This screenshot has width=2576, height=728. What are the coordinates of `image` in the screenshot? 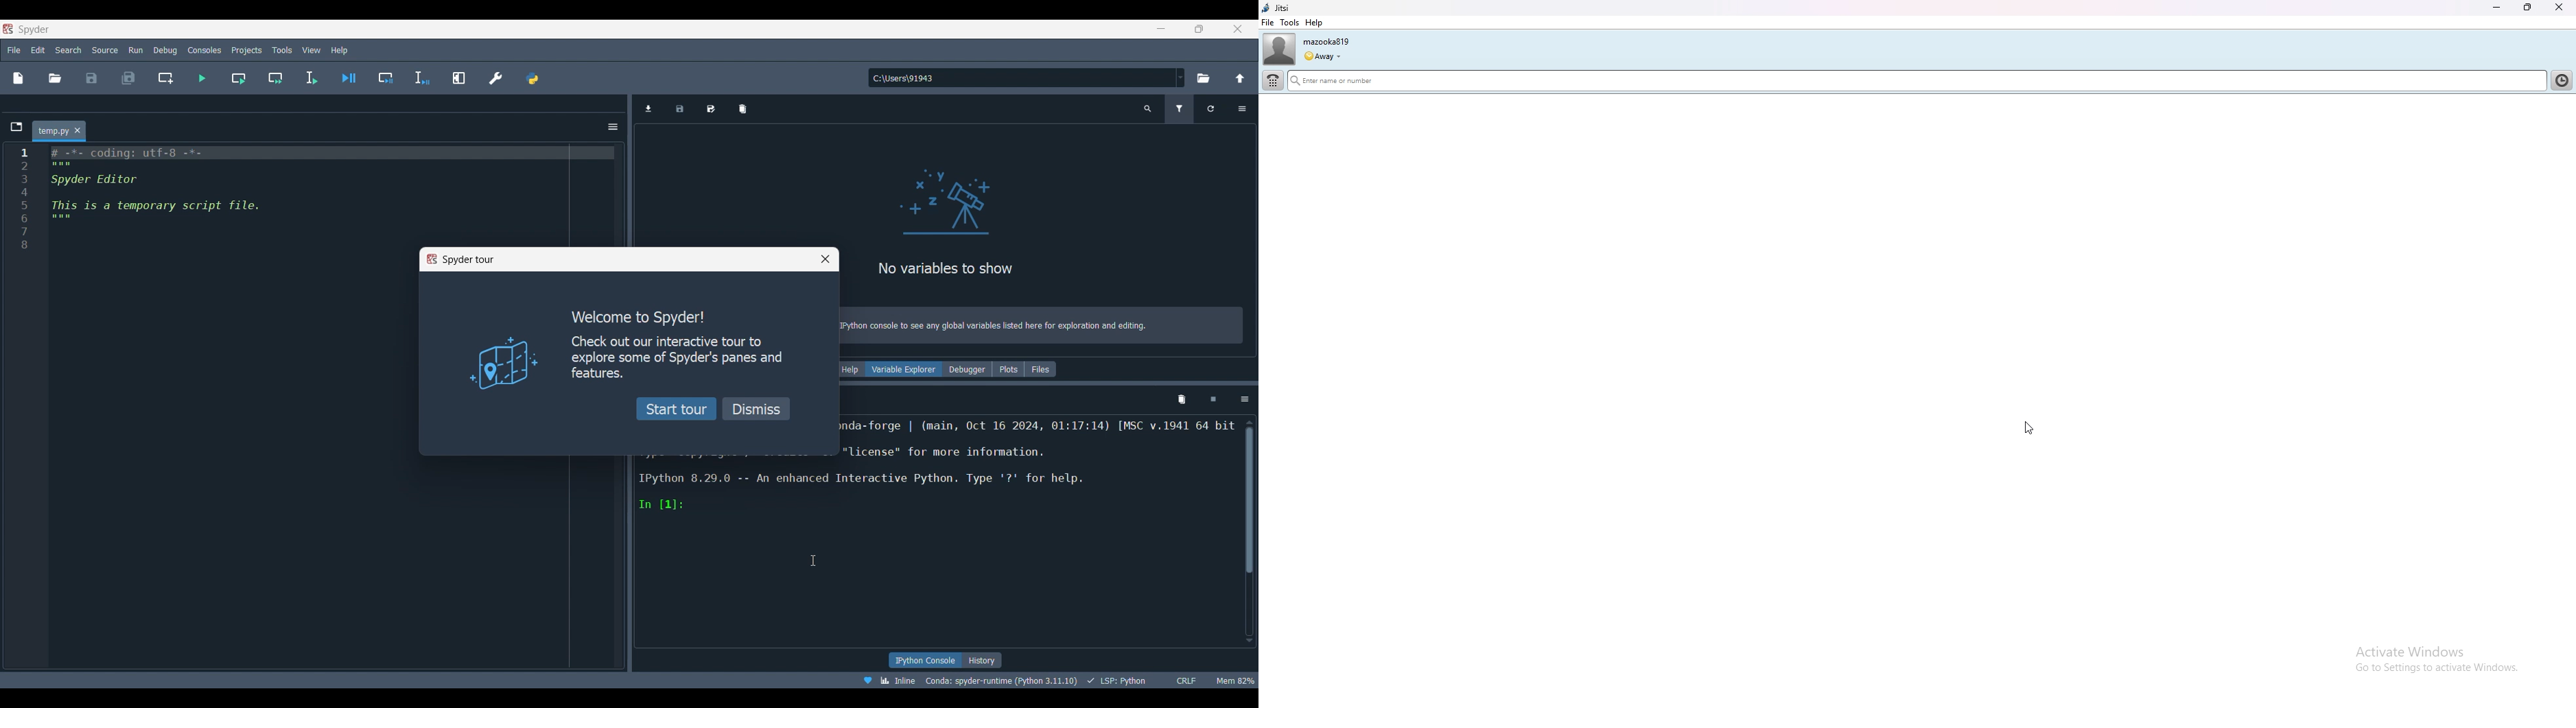 It's located at (495, 361).